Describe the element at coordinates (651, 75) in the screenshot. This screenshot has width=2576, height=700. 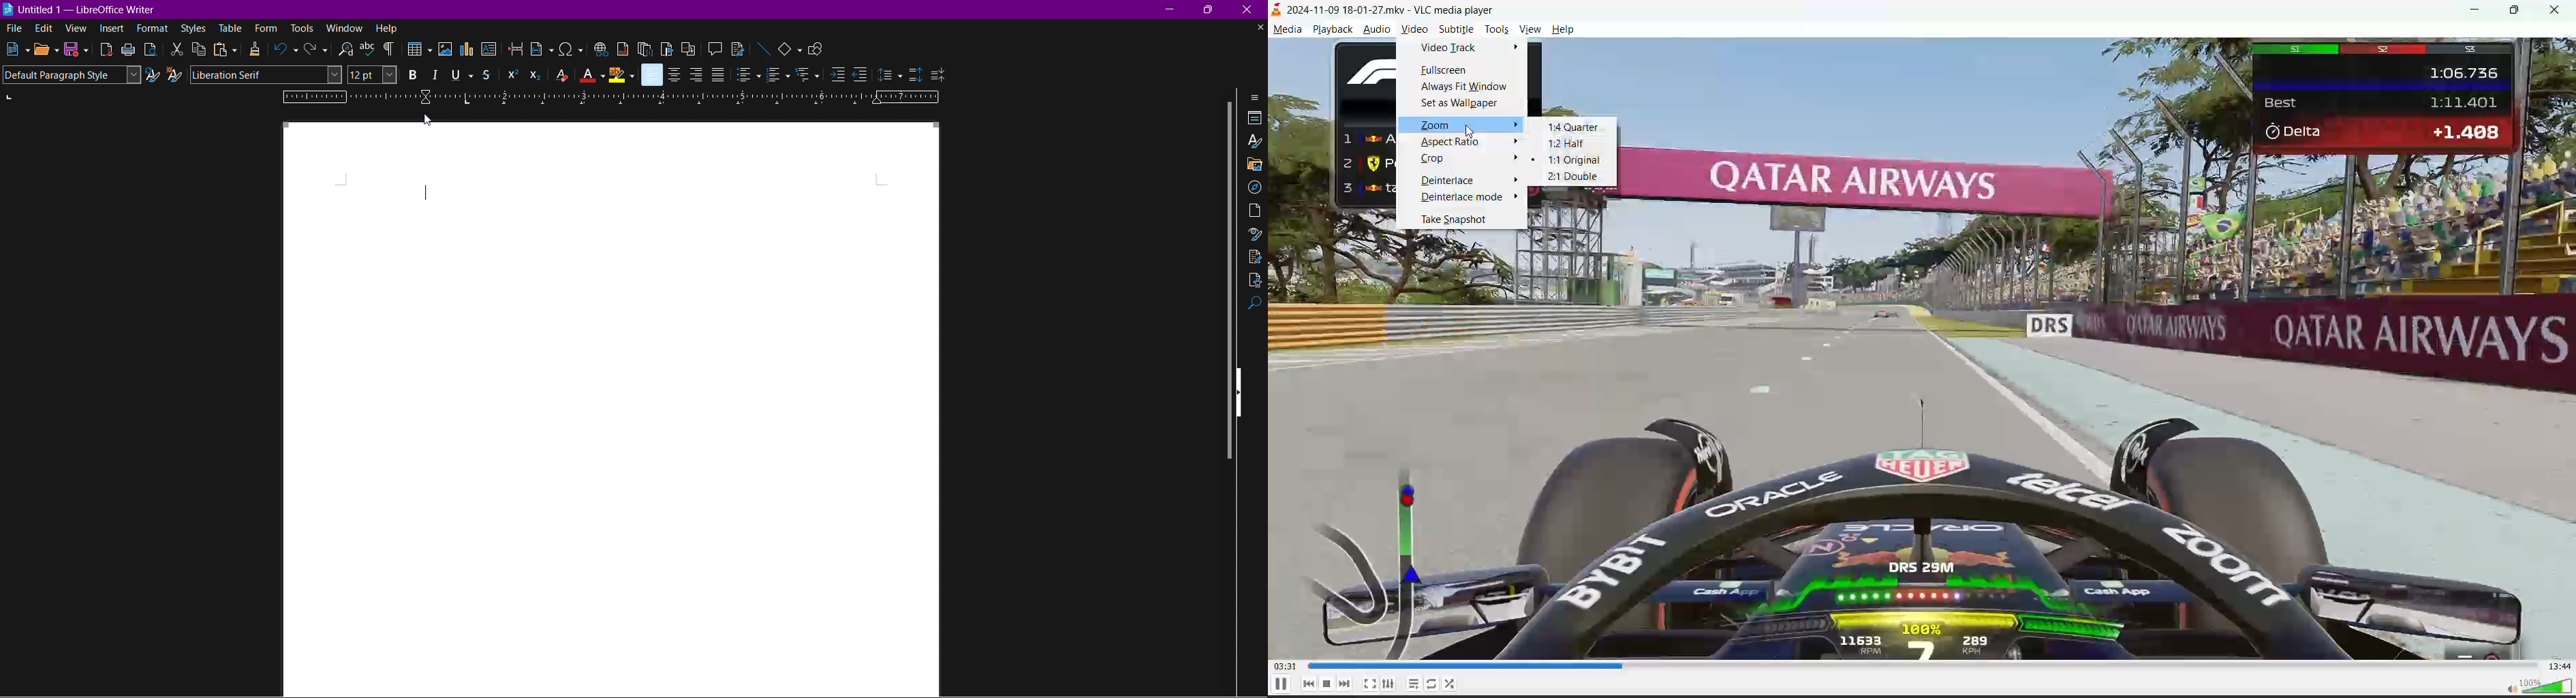
I see `Align Left` at that location.